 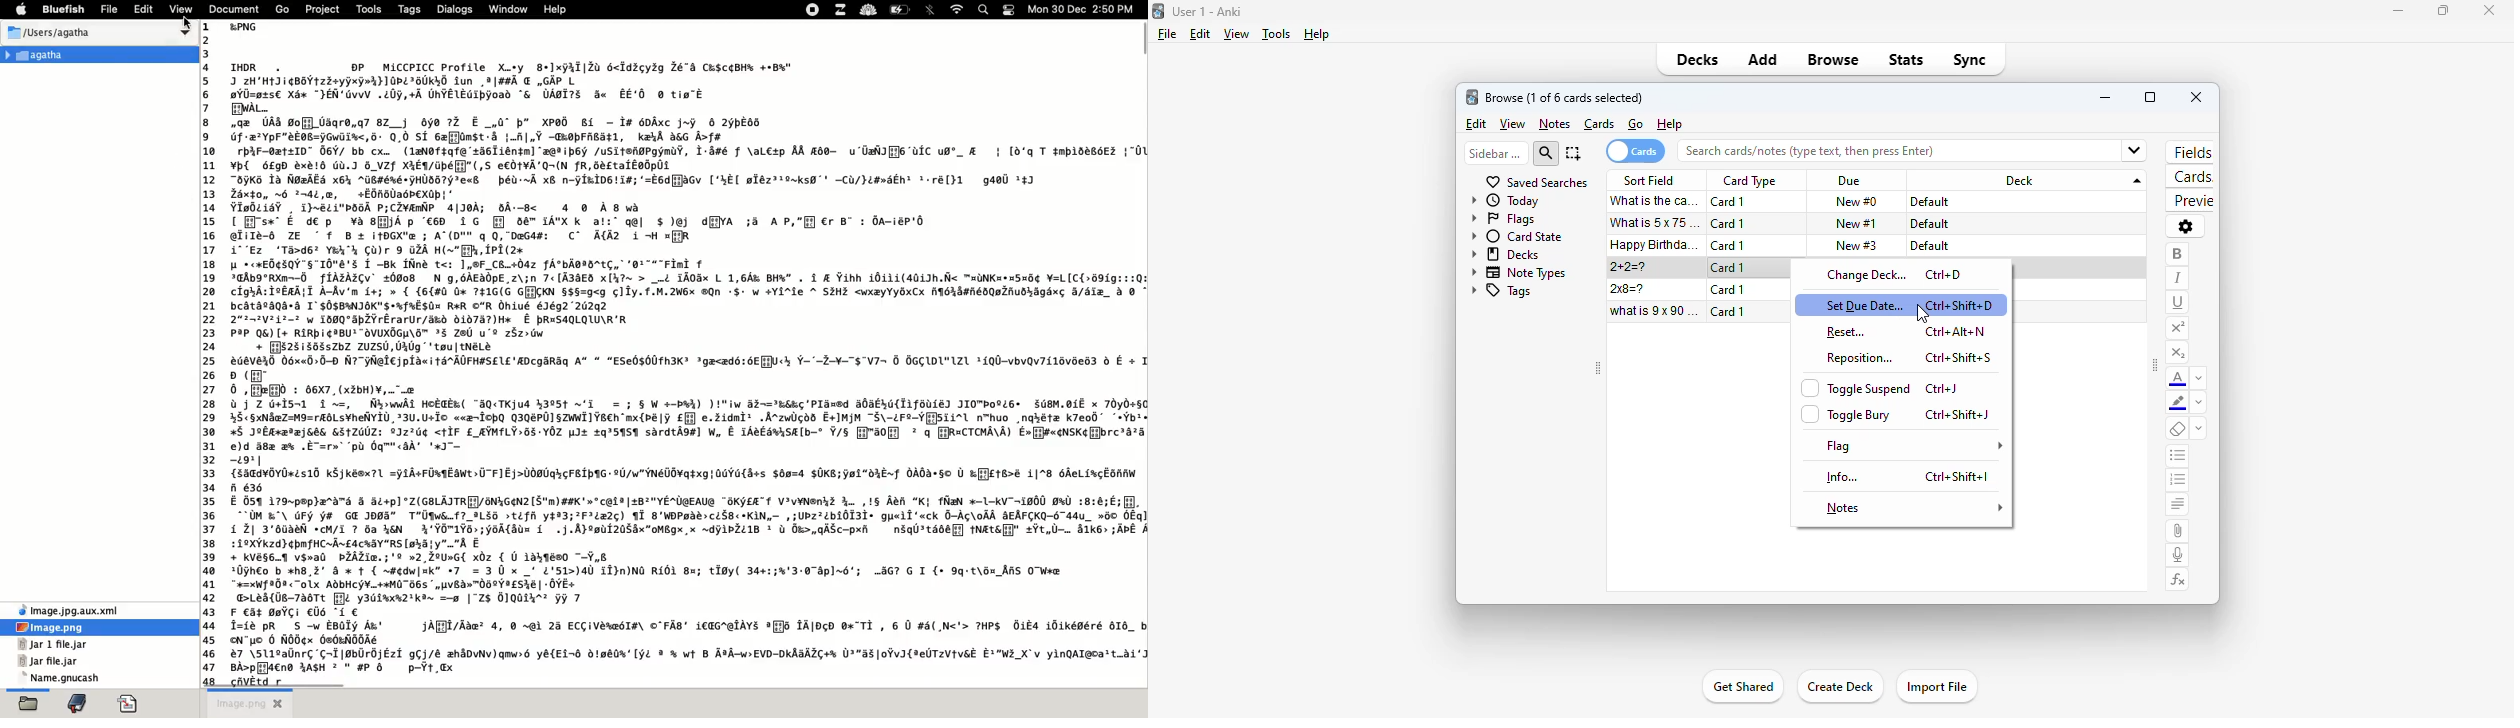 I want to click on sync, so click(x=1969, y=60).